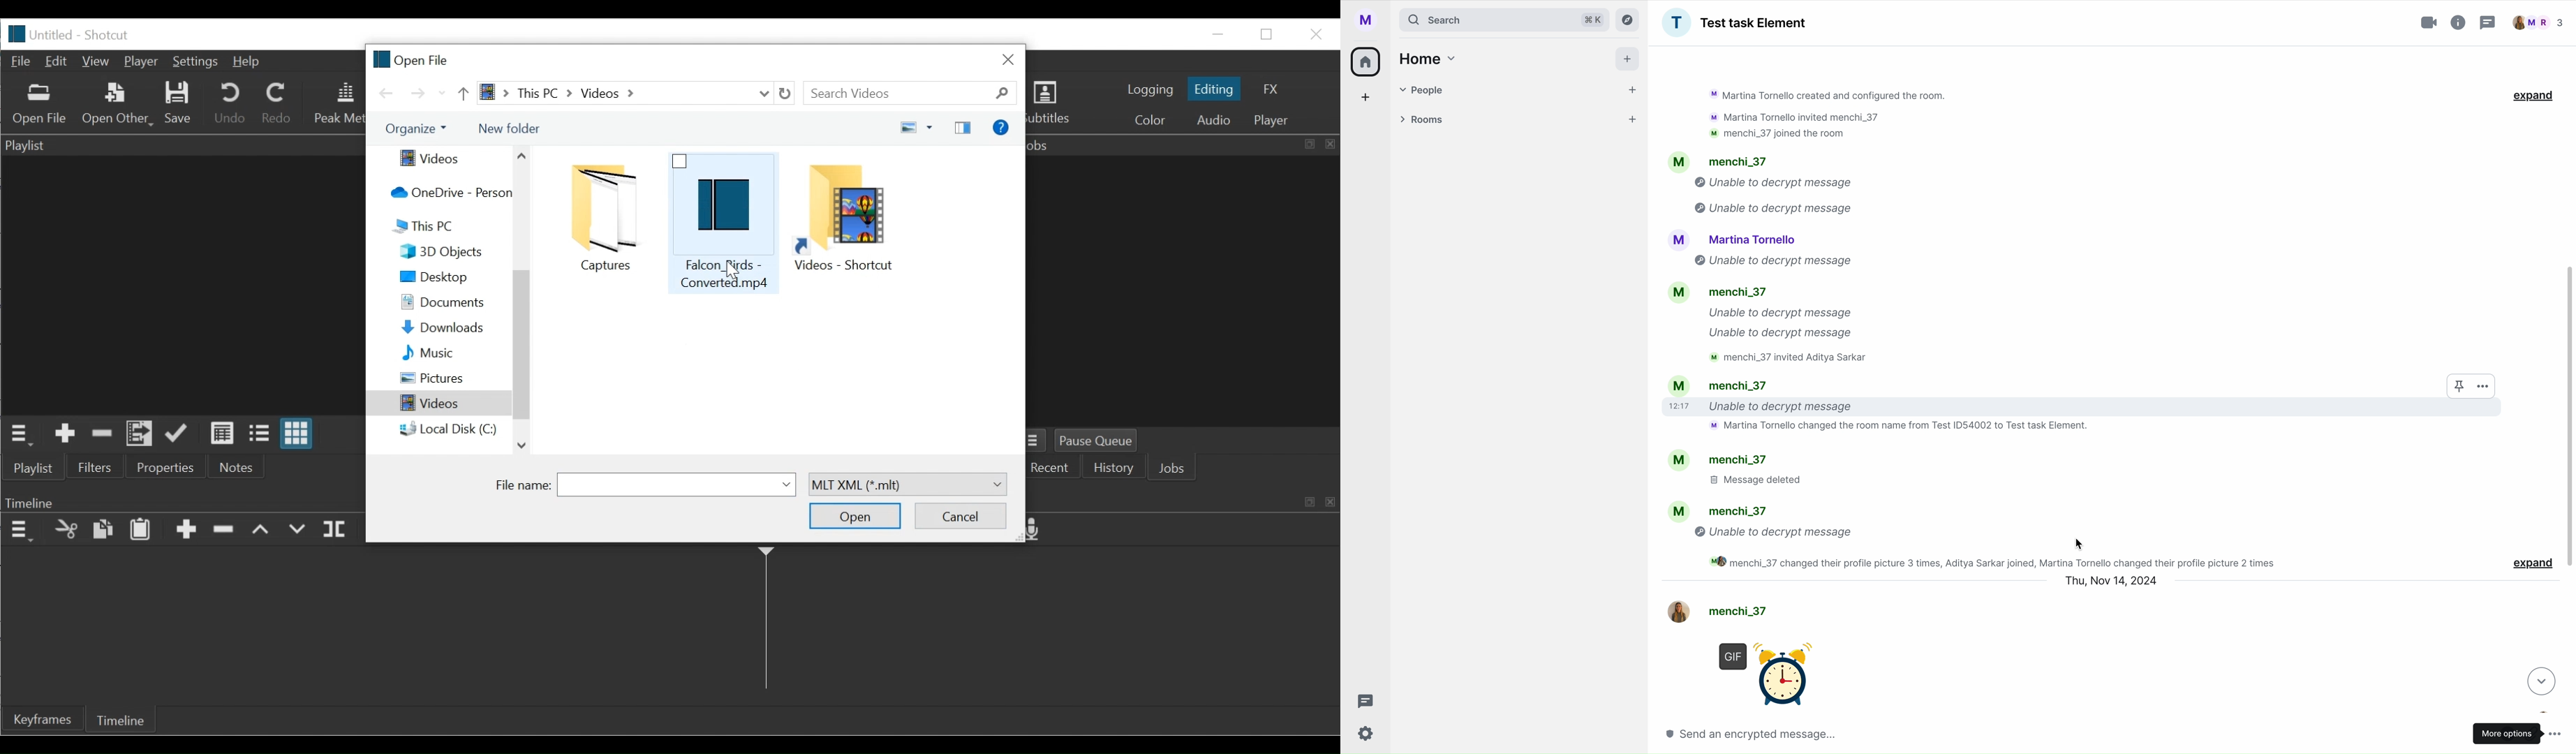  What do you see at coordinates (789, 94) in the screenshot?
I see `Refresh` at bounding box center [789, 94].